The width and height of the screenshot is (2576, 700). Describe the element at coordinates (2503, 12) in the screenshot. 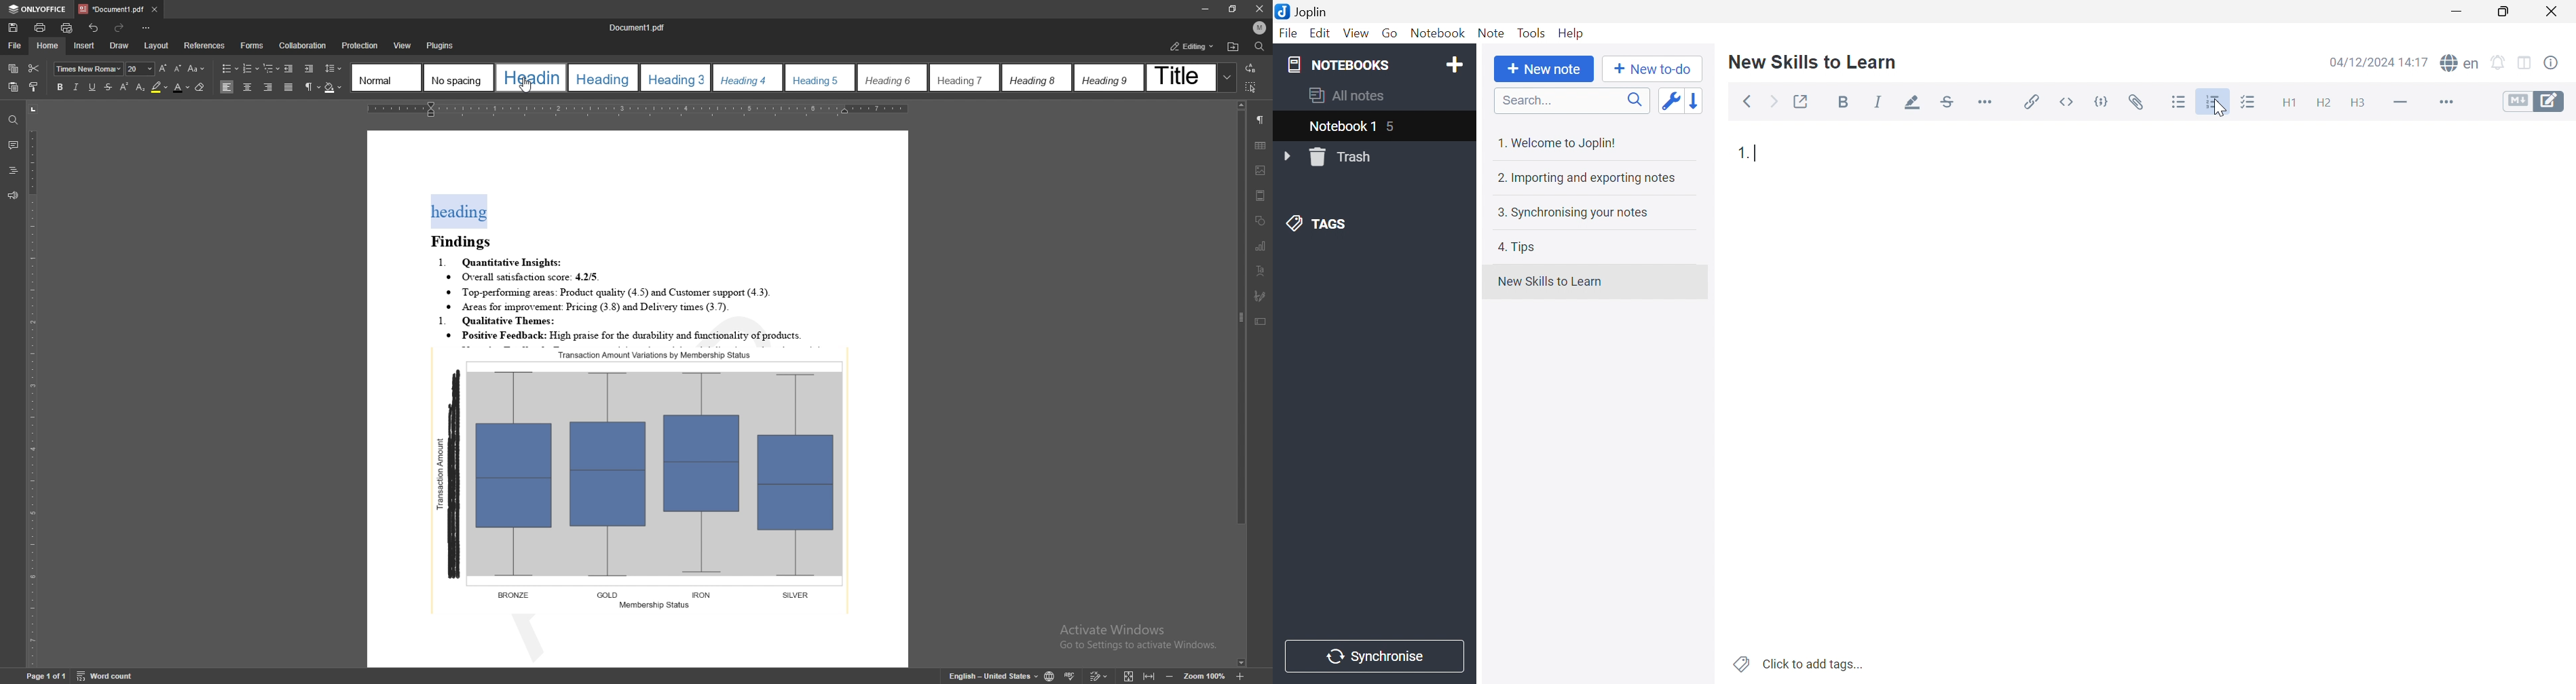

I see `Restore down` at that location.